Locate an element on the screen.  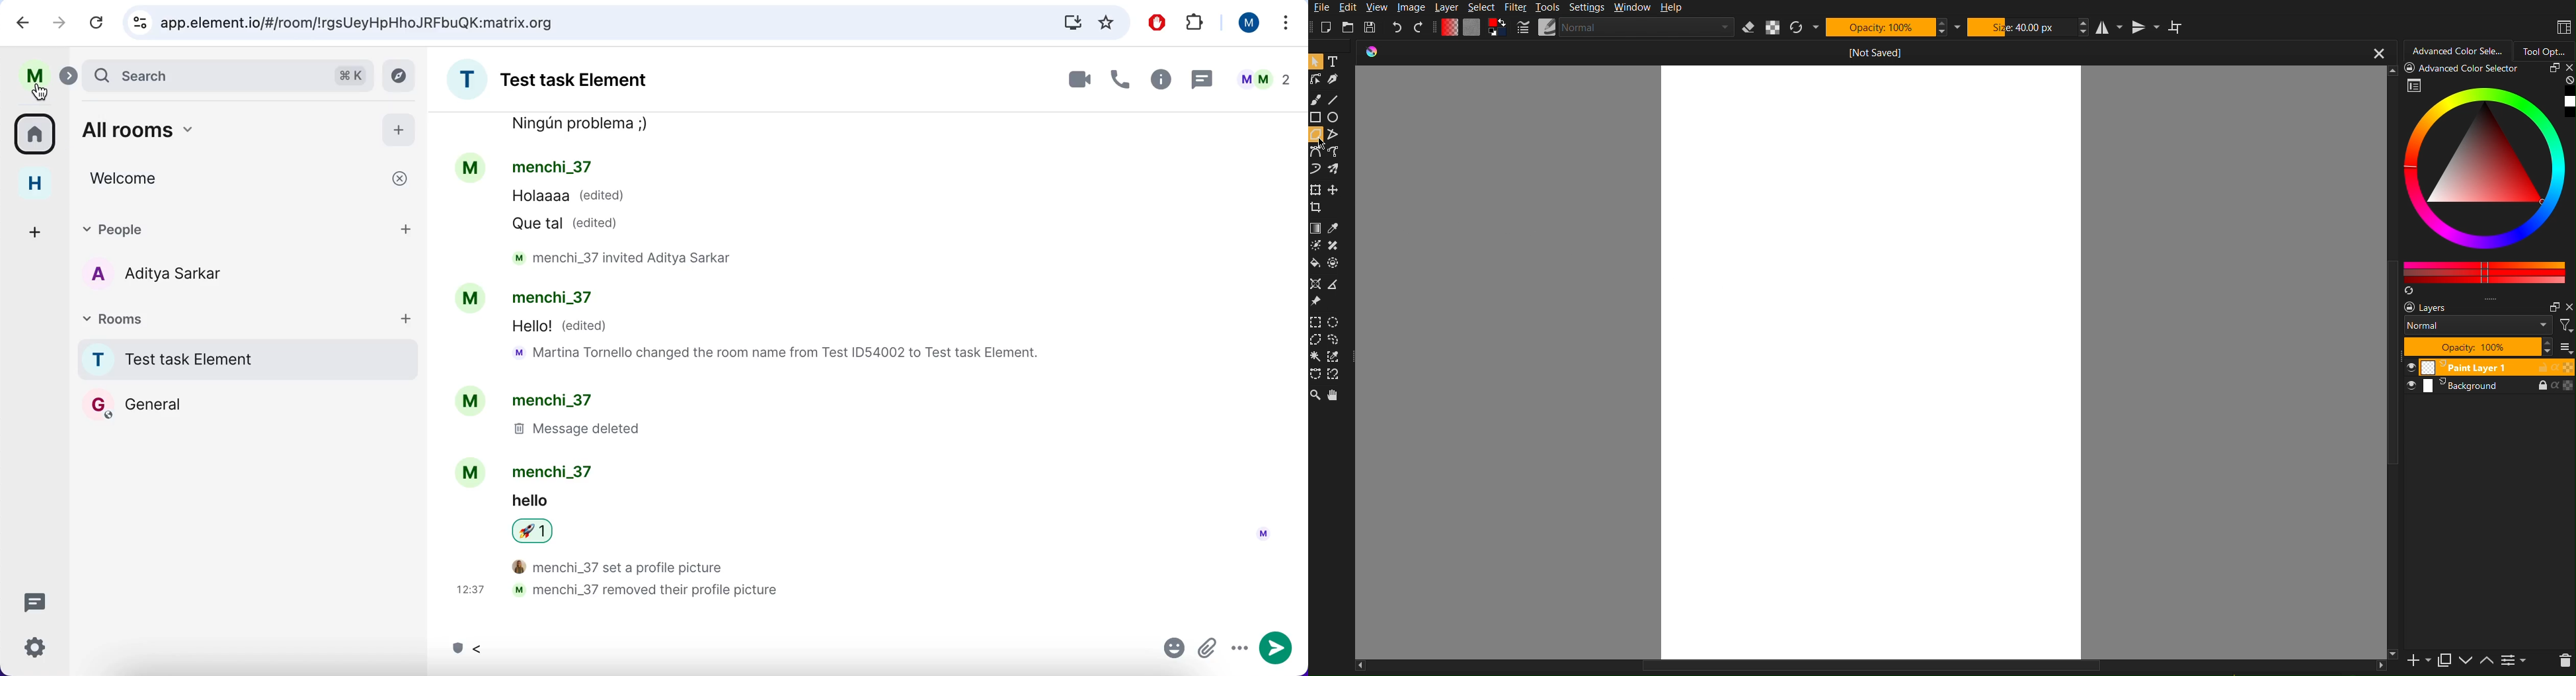
Color Settings is located at coordinates (1472, 27).